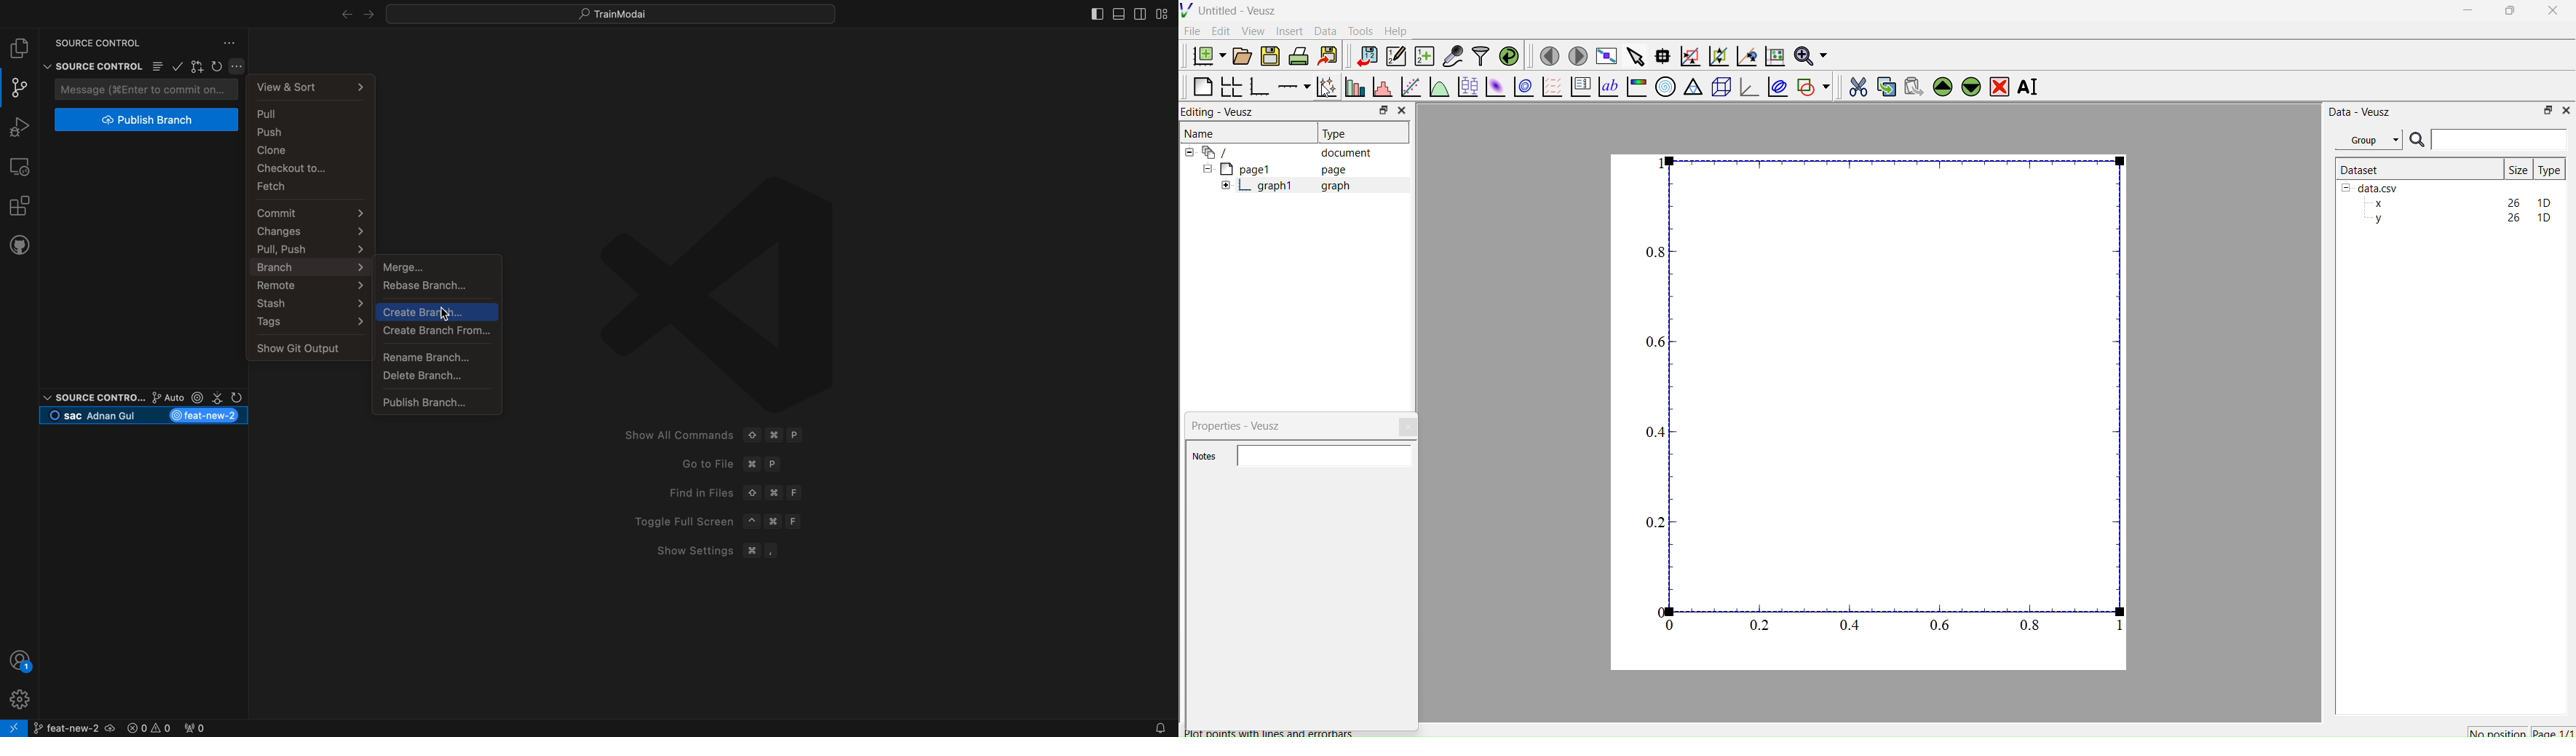 The width and height of the screenshot is (2576, 756). Describe the element at coordinates (1269, 732) in the screenshot. I see `Plot points with lines and errorbars` at that location.